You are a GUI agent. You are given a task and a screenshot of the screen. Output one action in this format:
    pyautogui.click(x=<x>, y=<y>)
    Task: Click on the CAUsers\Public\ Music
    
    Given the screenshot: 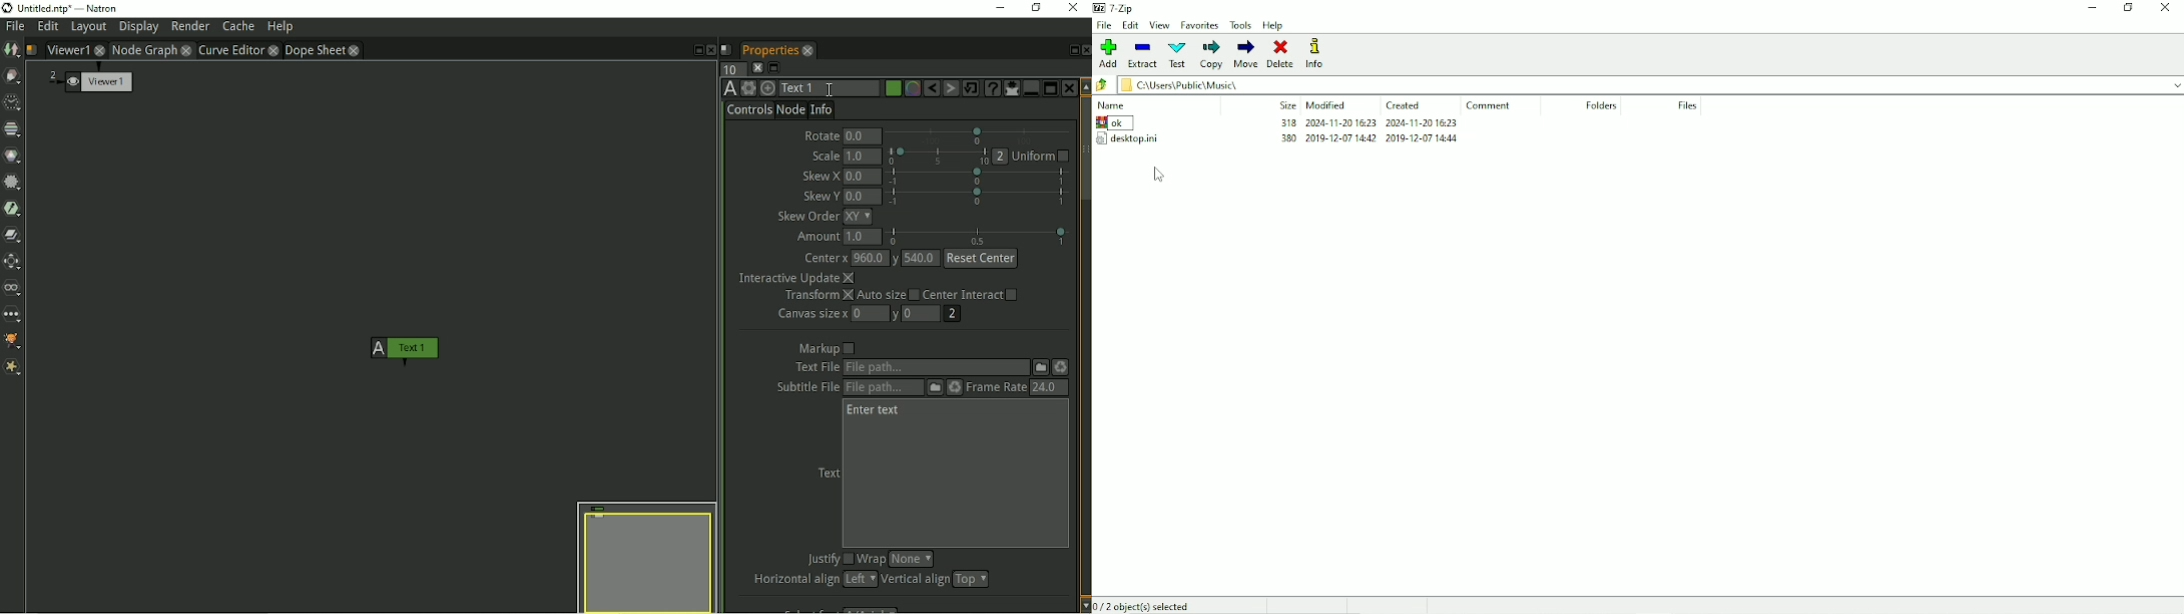 What is the action you would take?
    pyautogui.click(x=1213, y=85)
    